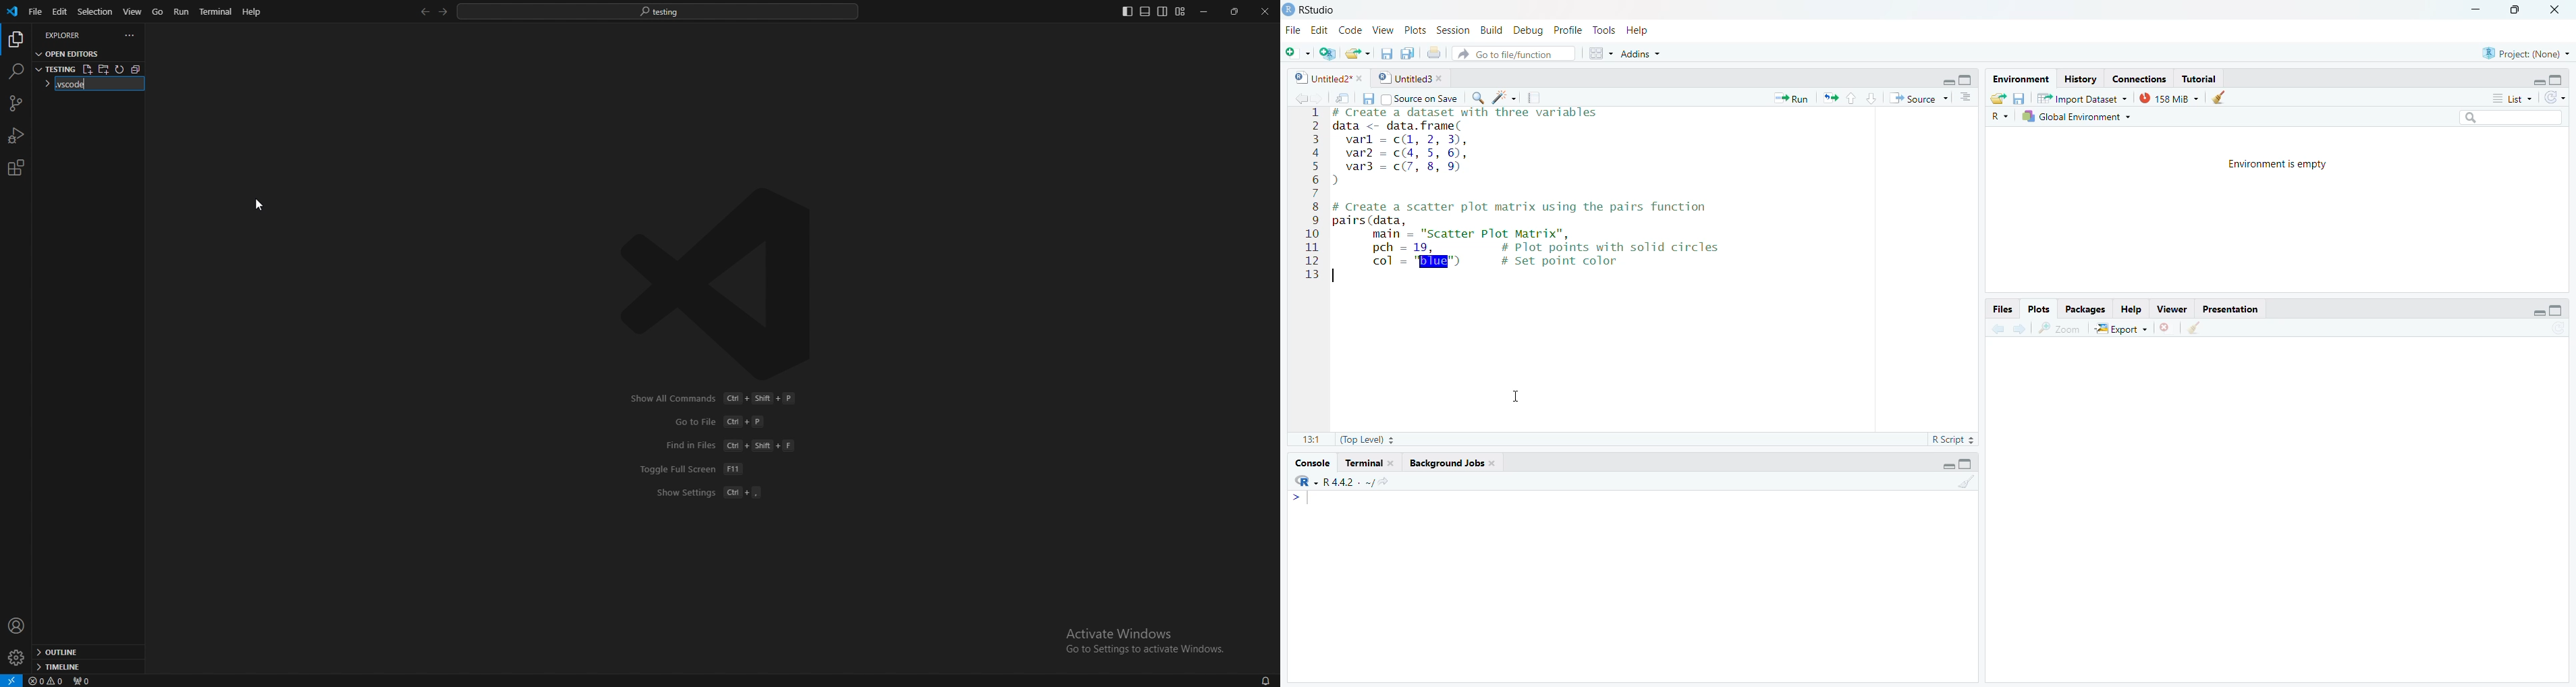  Describe the element at coordinates (1328, 53) in the screenshot. I see `Create project` at that location.